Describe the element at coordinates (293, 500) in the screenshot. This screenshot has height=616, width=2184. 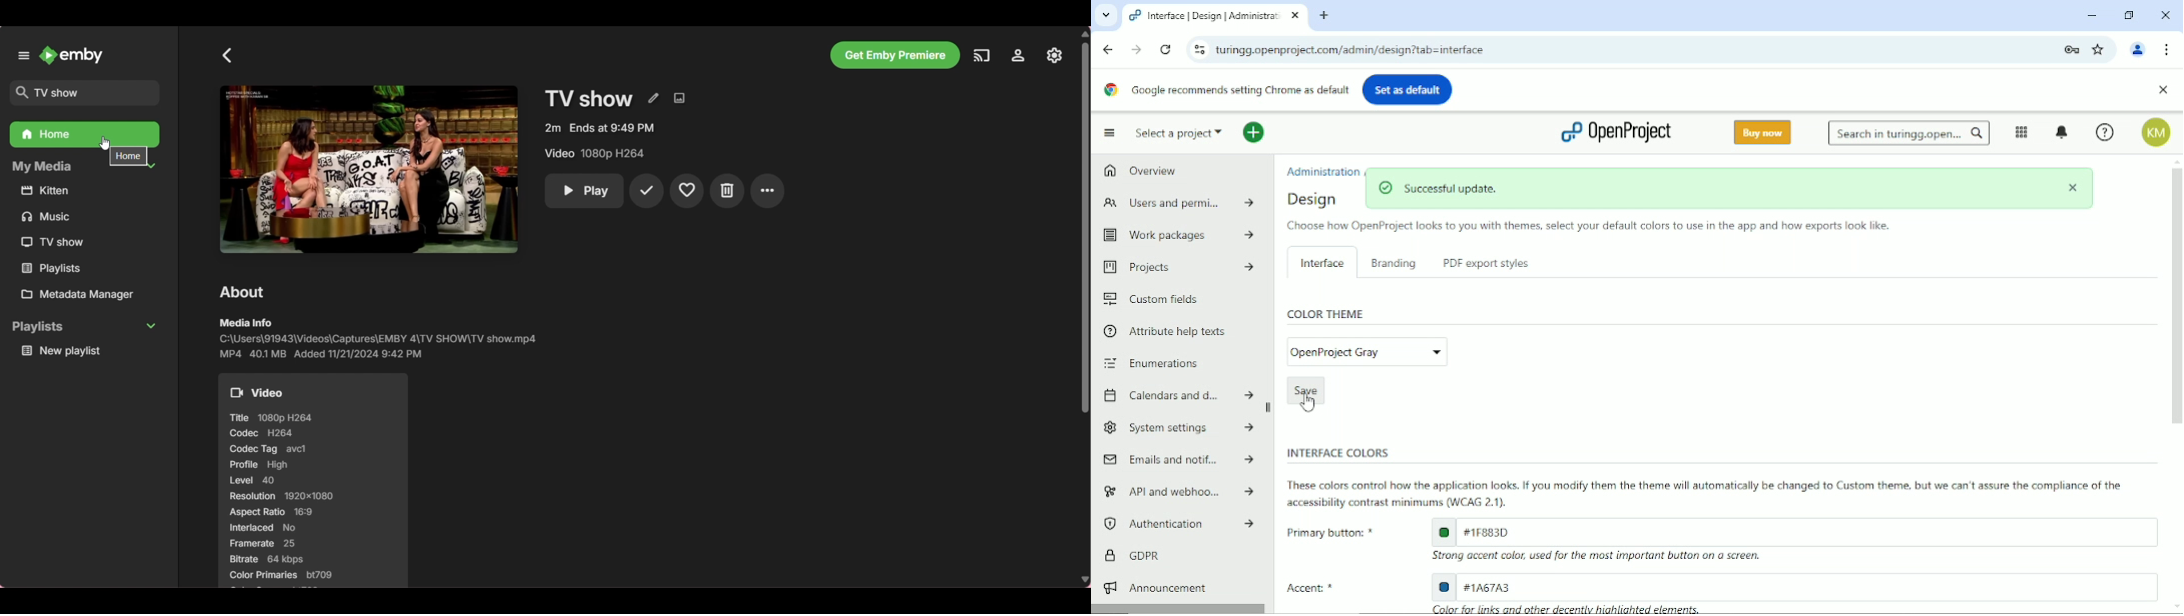
I see `Title 1080p H264
Codec H264

Codec Tag avcl
Profile High
[7]

Resolution 1920x1080
Aspect Ratio 16:9
Interlaced No
Framerate 25
Bitrate 64 kbps
Color Primaries bt709` at that location.